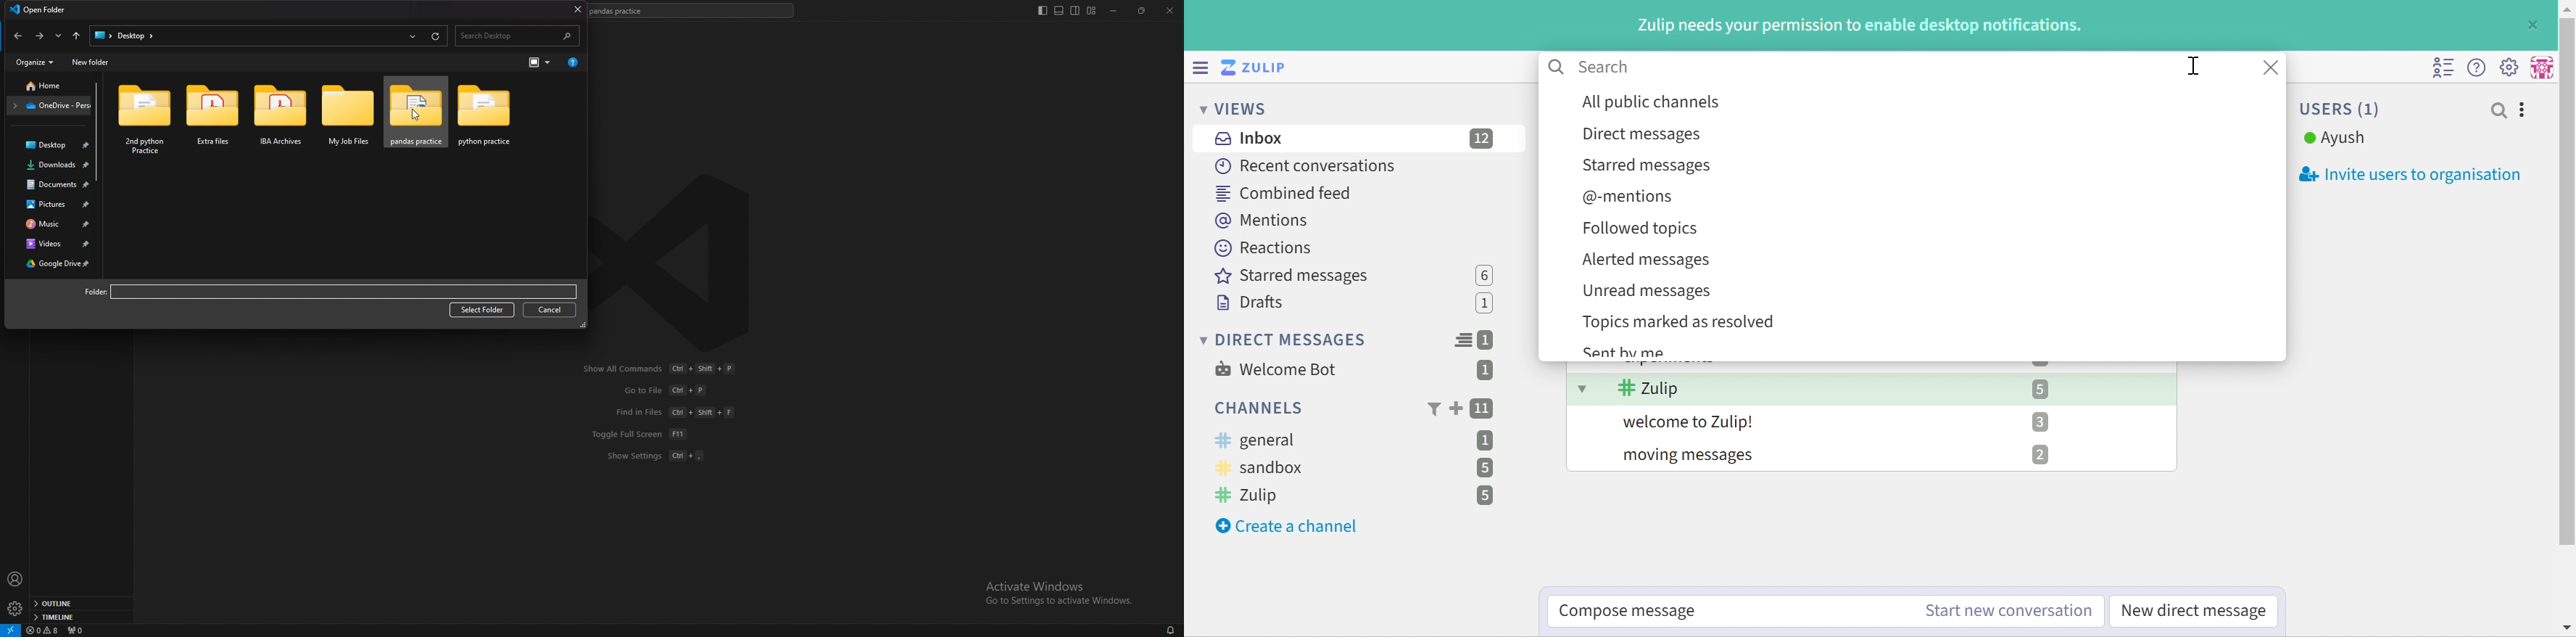  What do you see at coordinates (1283, 194) in the screenshot?
I see `Combined feed` at bounding box center [1283, 194].